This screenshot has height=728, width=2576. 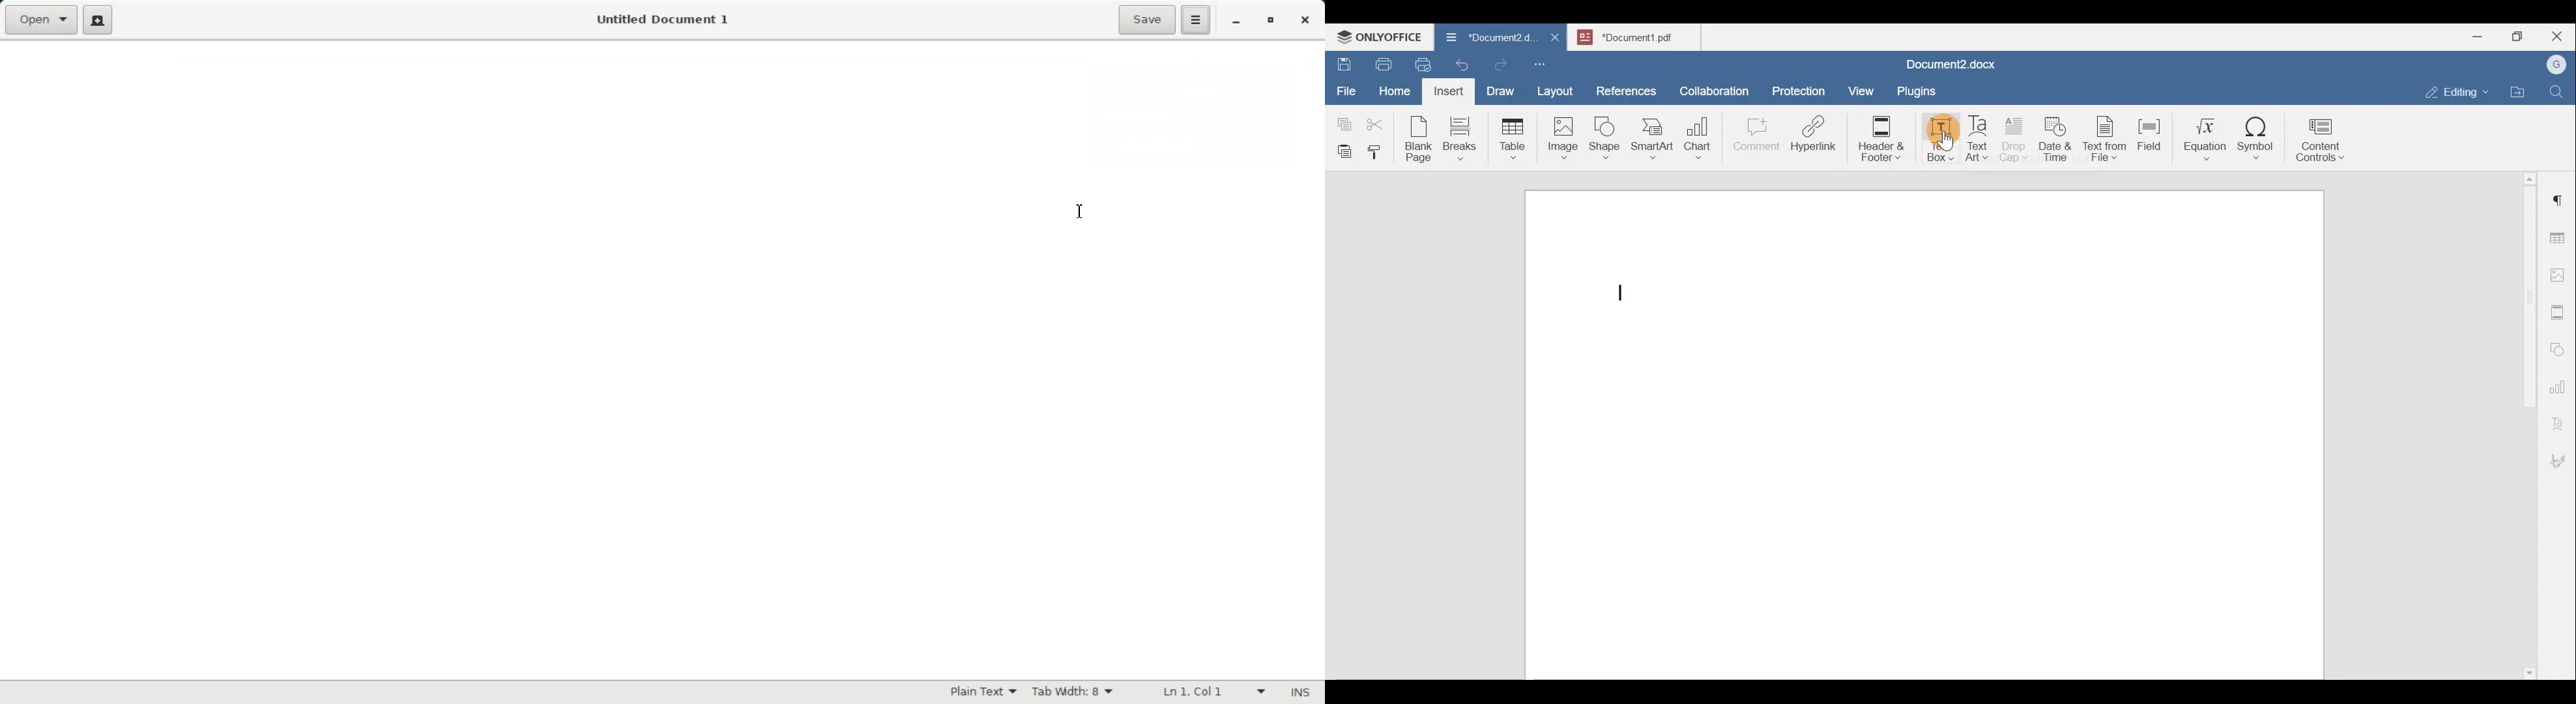 What do you see at coordinates (1381, 62) in the screenshot?
I see `Print file` at bounding box center [1381, 62].